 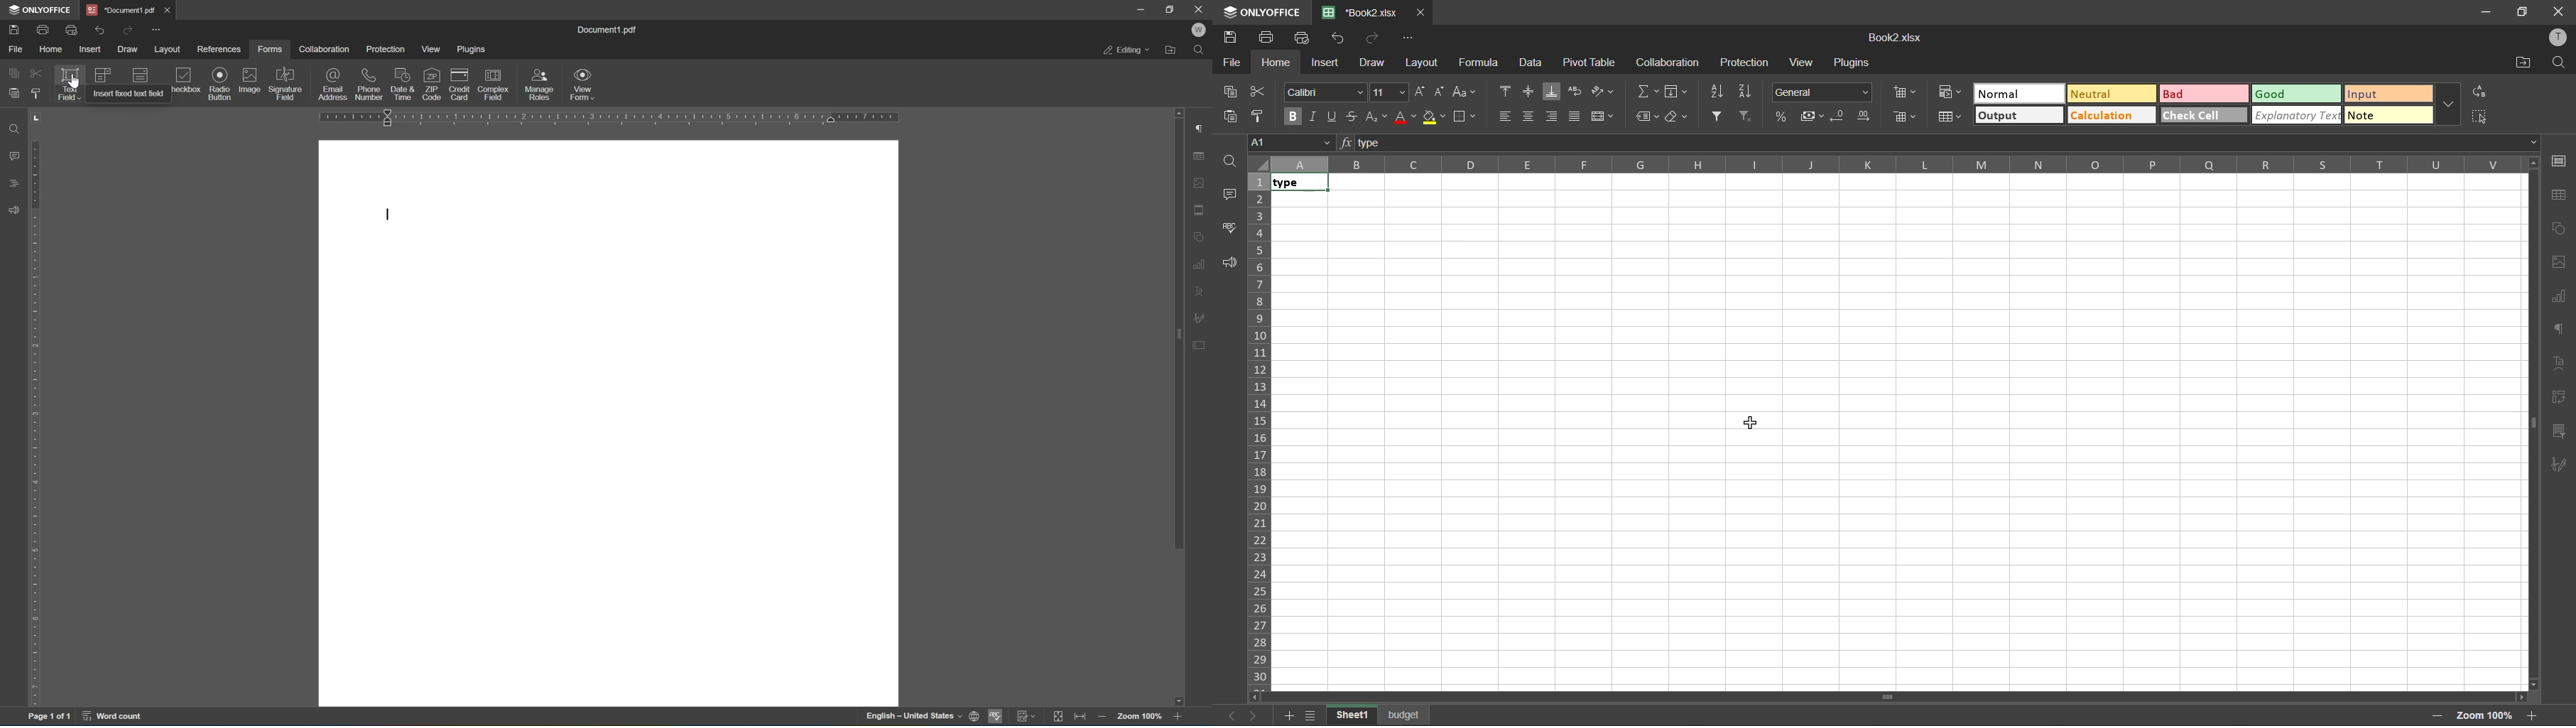 What do you see at coordinates (323, 49) in the screenshot?
I see `collaboration` at bounding box center [323, 49].